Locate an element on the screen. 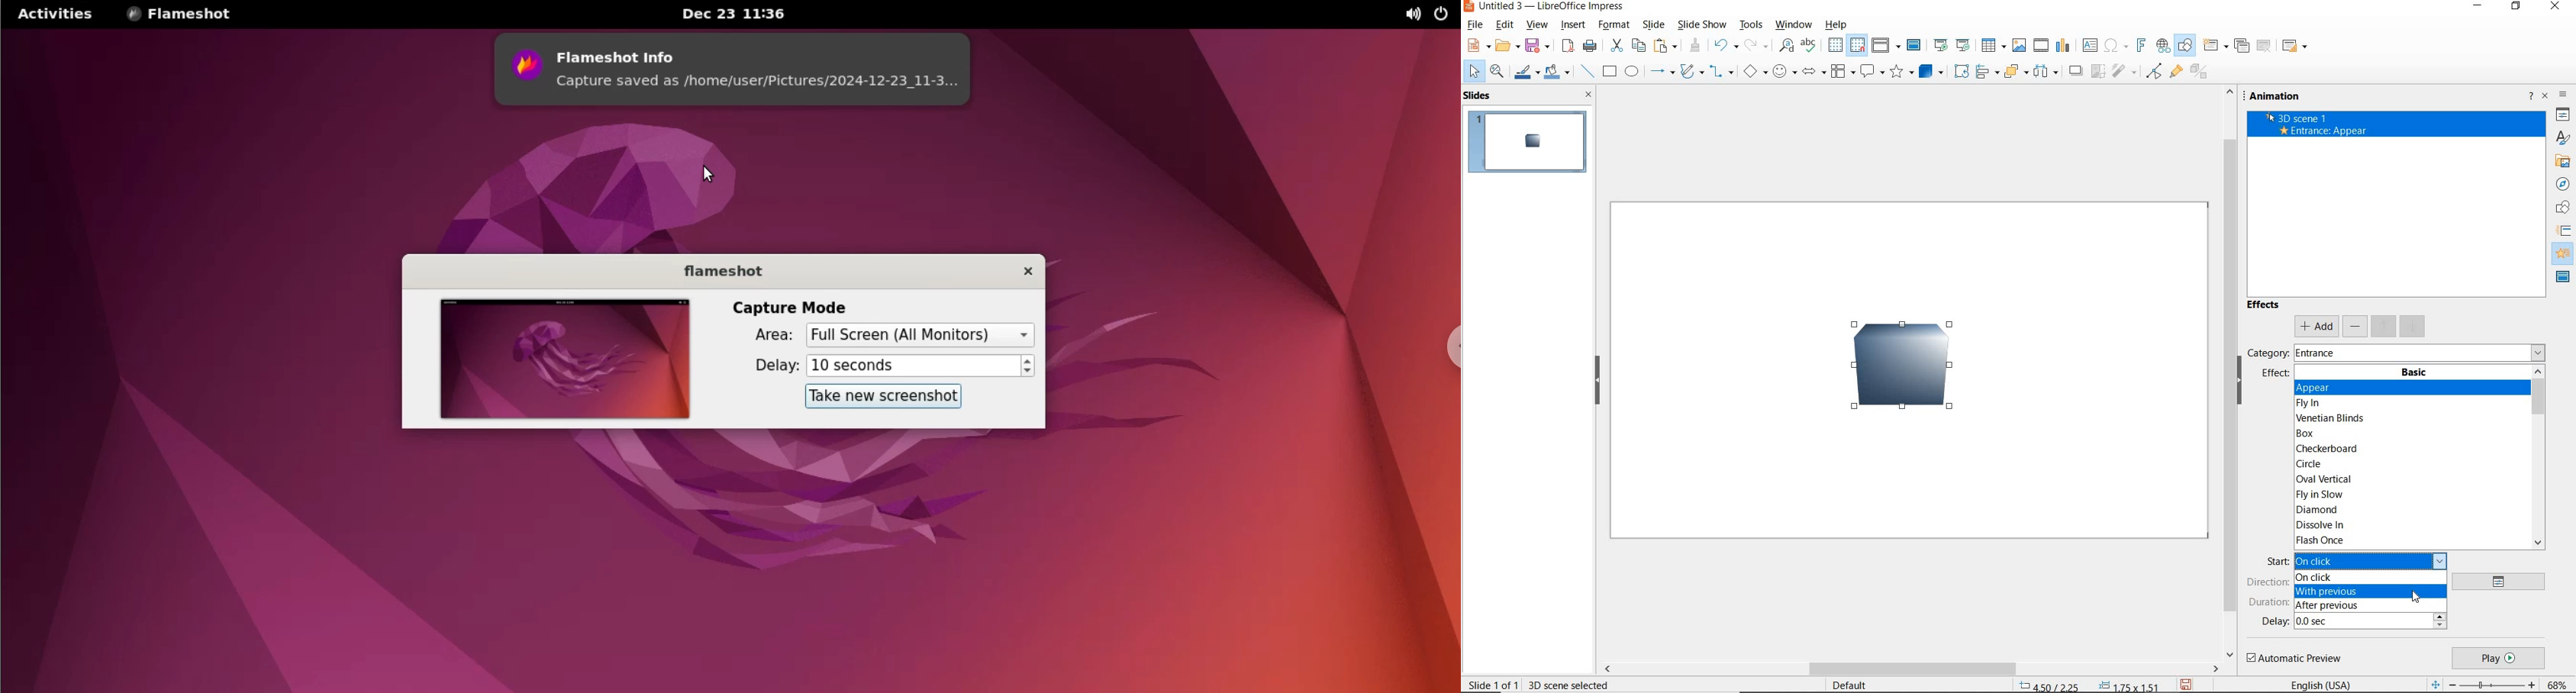 The width and height of the screenshot is (2576, 700). move down effect is located at coordinates (2411, 325).